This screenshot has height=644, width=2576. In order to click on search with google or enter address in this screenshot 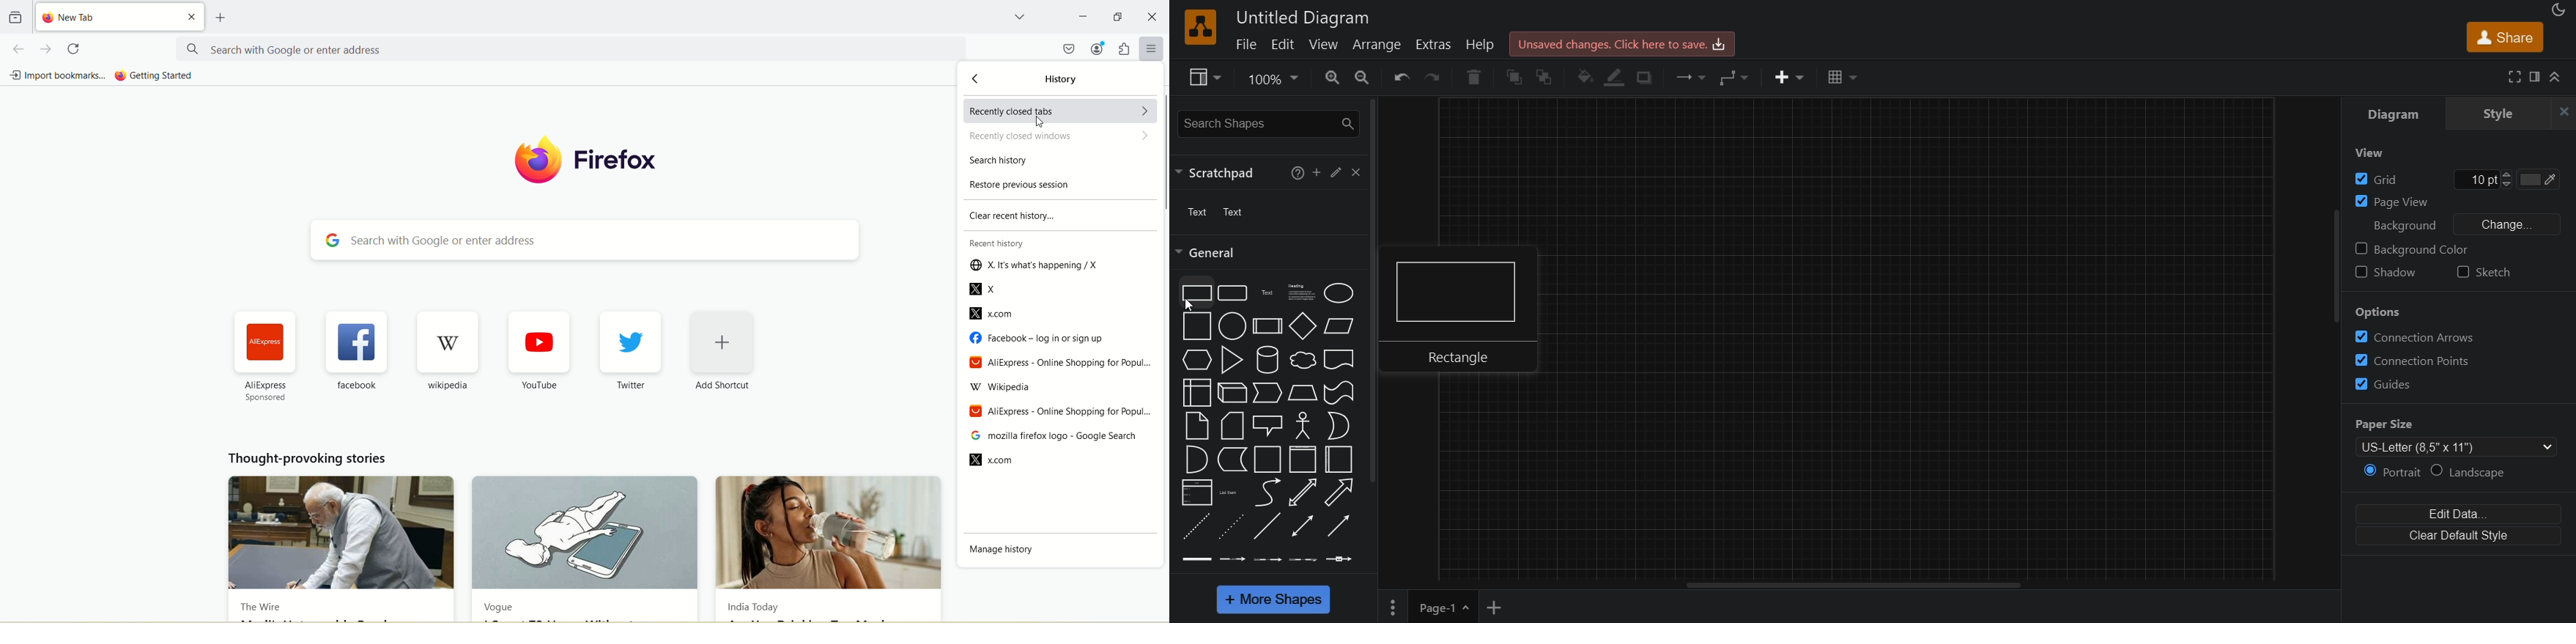, I will do `click(584, 239)`.